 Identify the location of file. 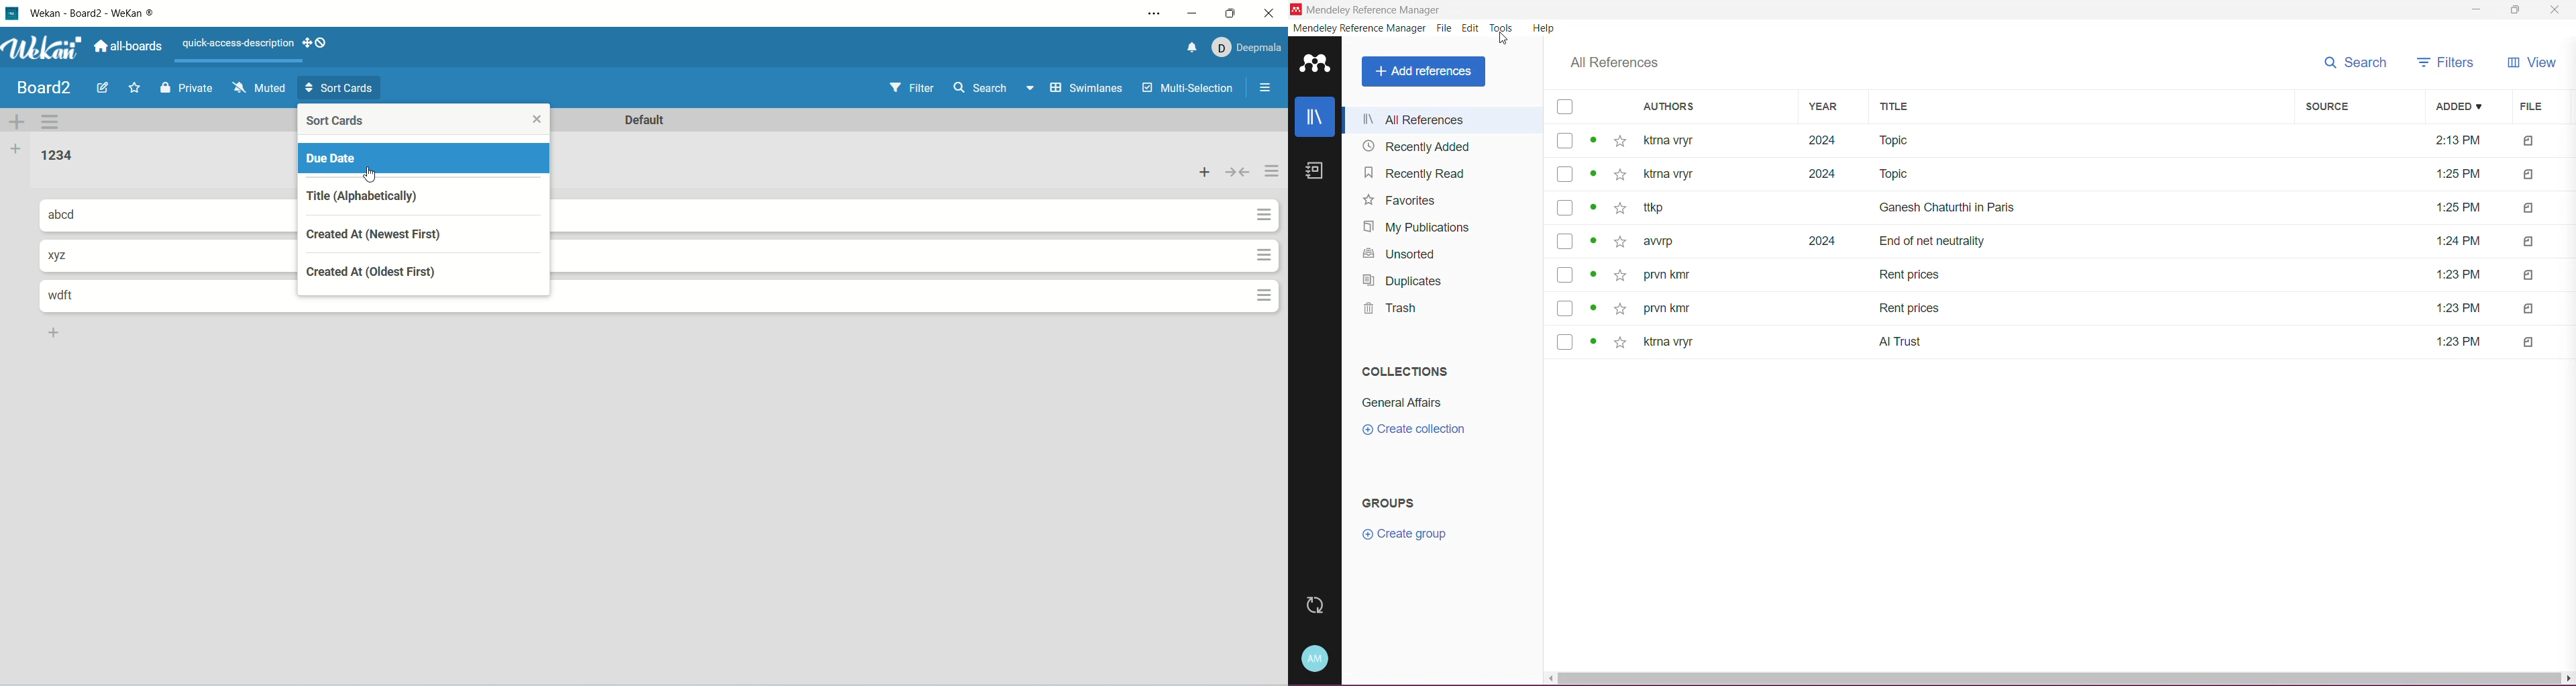
(2456, 275).